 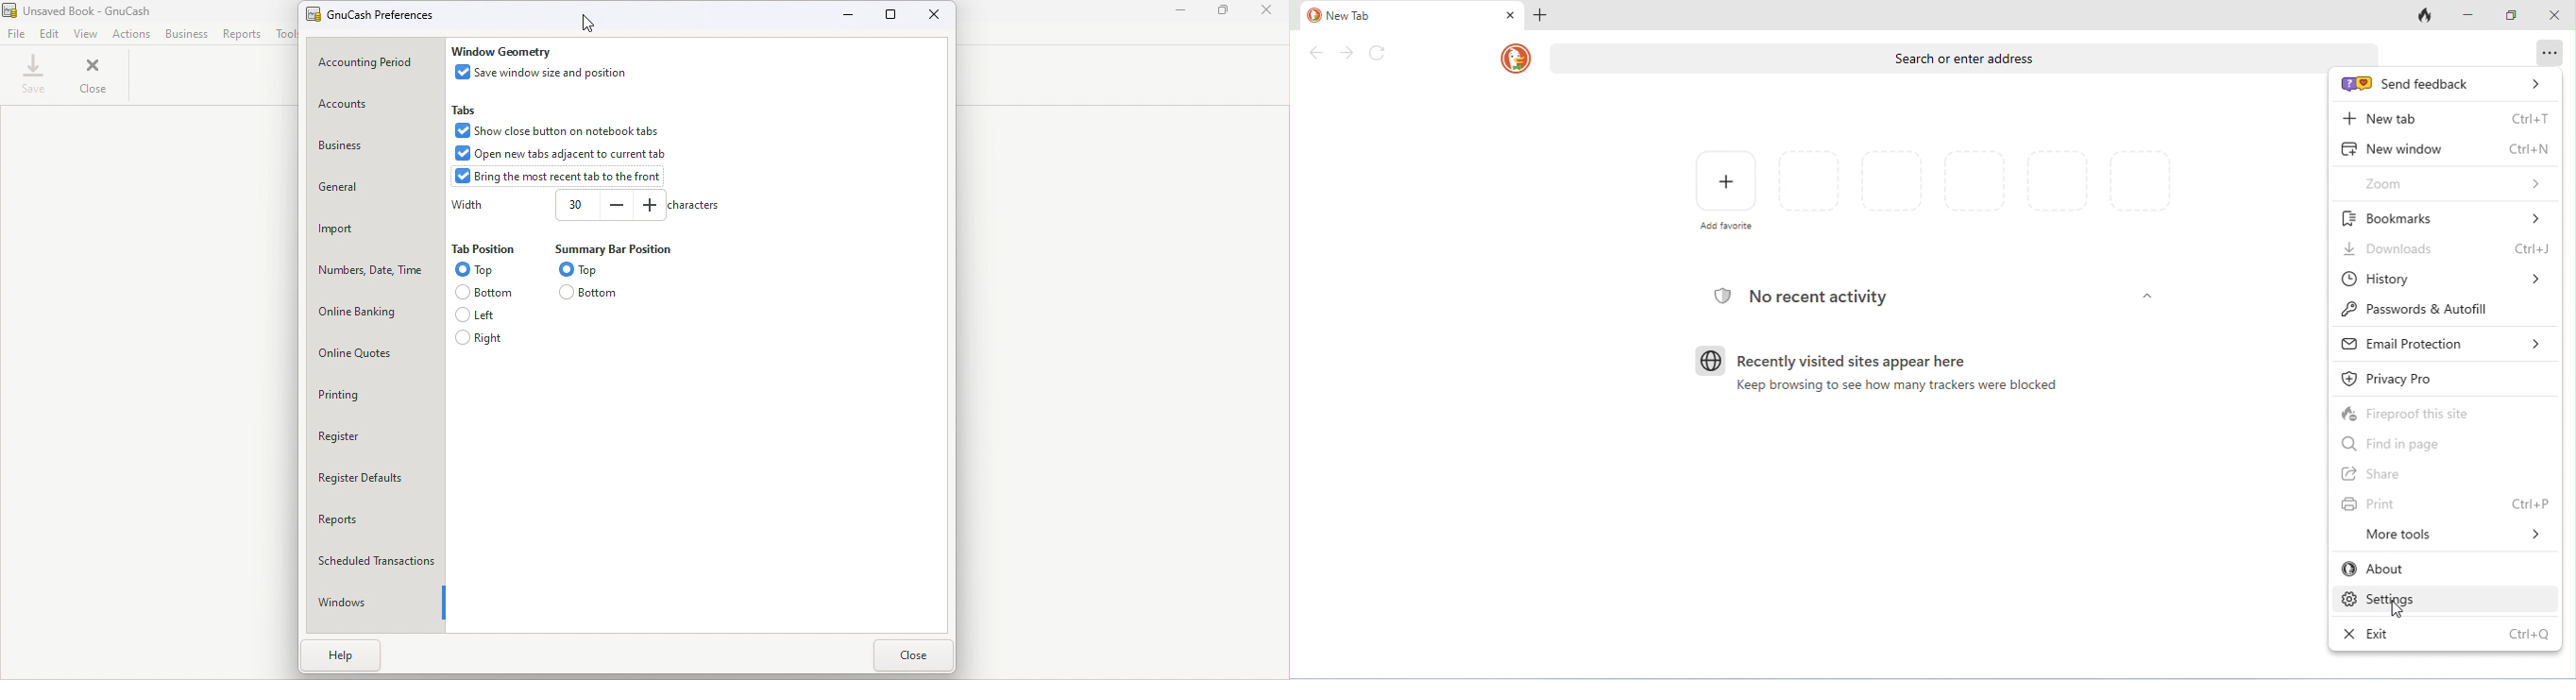 What do you see at coordinates (1318, 53) in the screenshot?
I see `go back` at bounding box center [1318, 53].